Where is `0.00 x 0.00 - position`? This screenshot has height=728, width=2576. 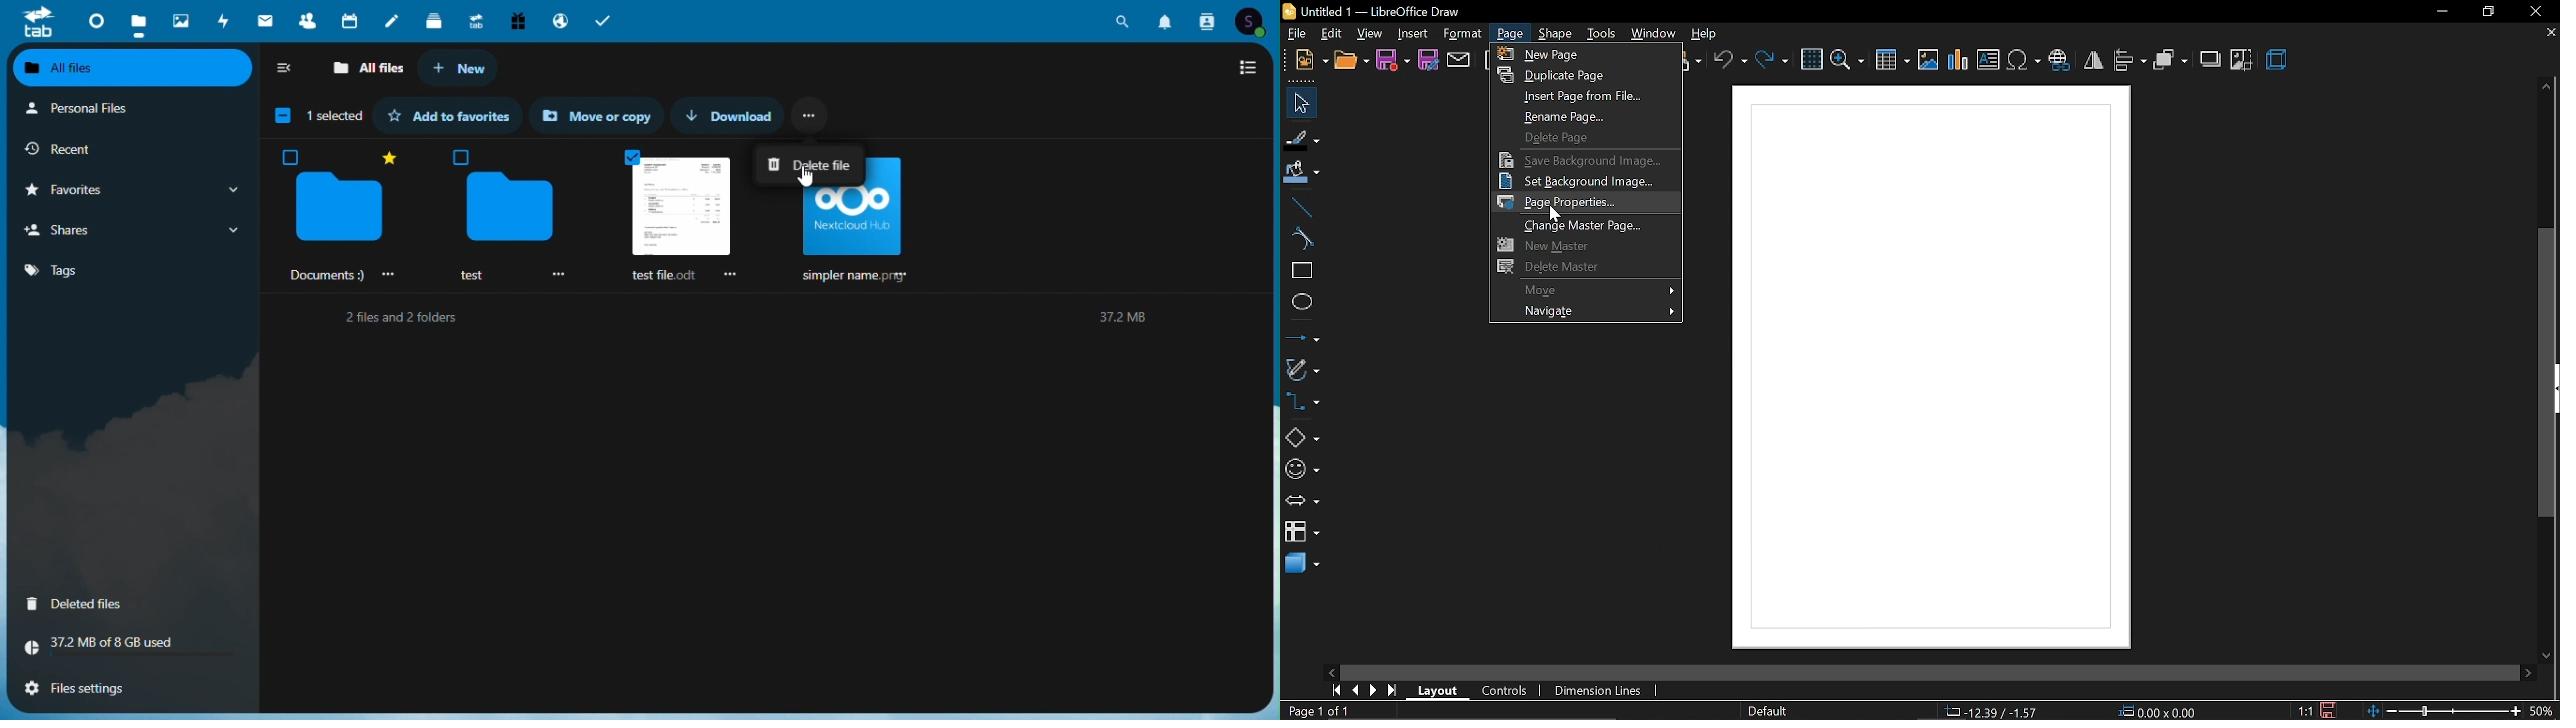 0.00 x 0.00 - position is located at coordinates (2159, 710).